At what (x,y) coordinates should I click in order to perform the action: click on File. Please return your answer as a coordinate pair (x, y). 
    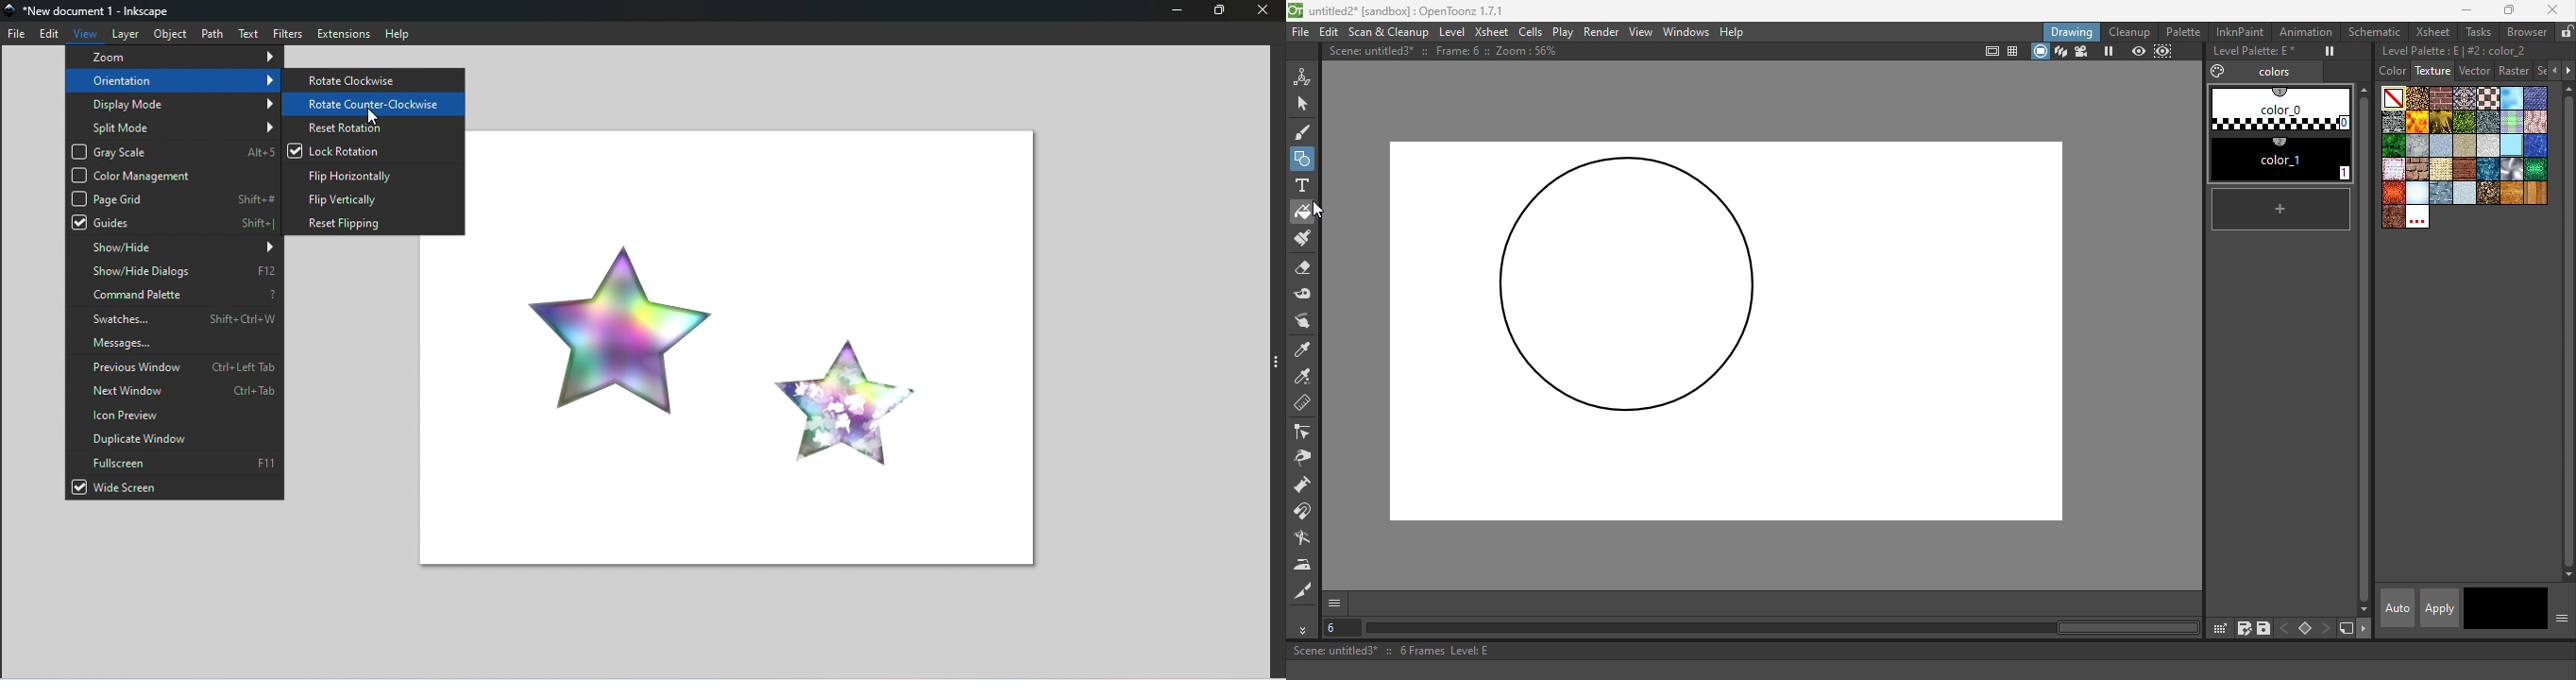
    Looking at the image, I should click on (17, 34).